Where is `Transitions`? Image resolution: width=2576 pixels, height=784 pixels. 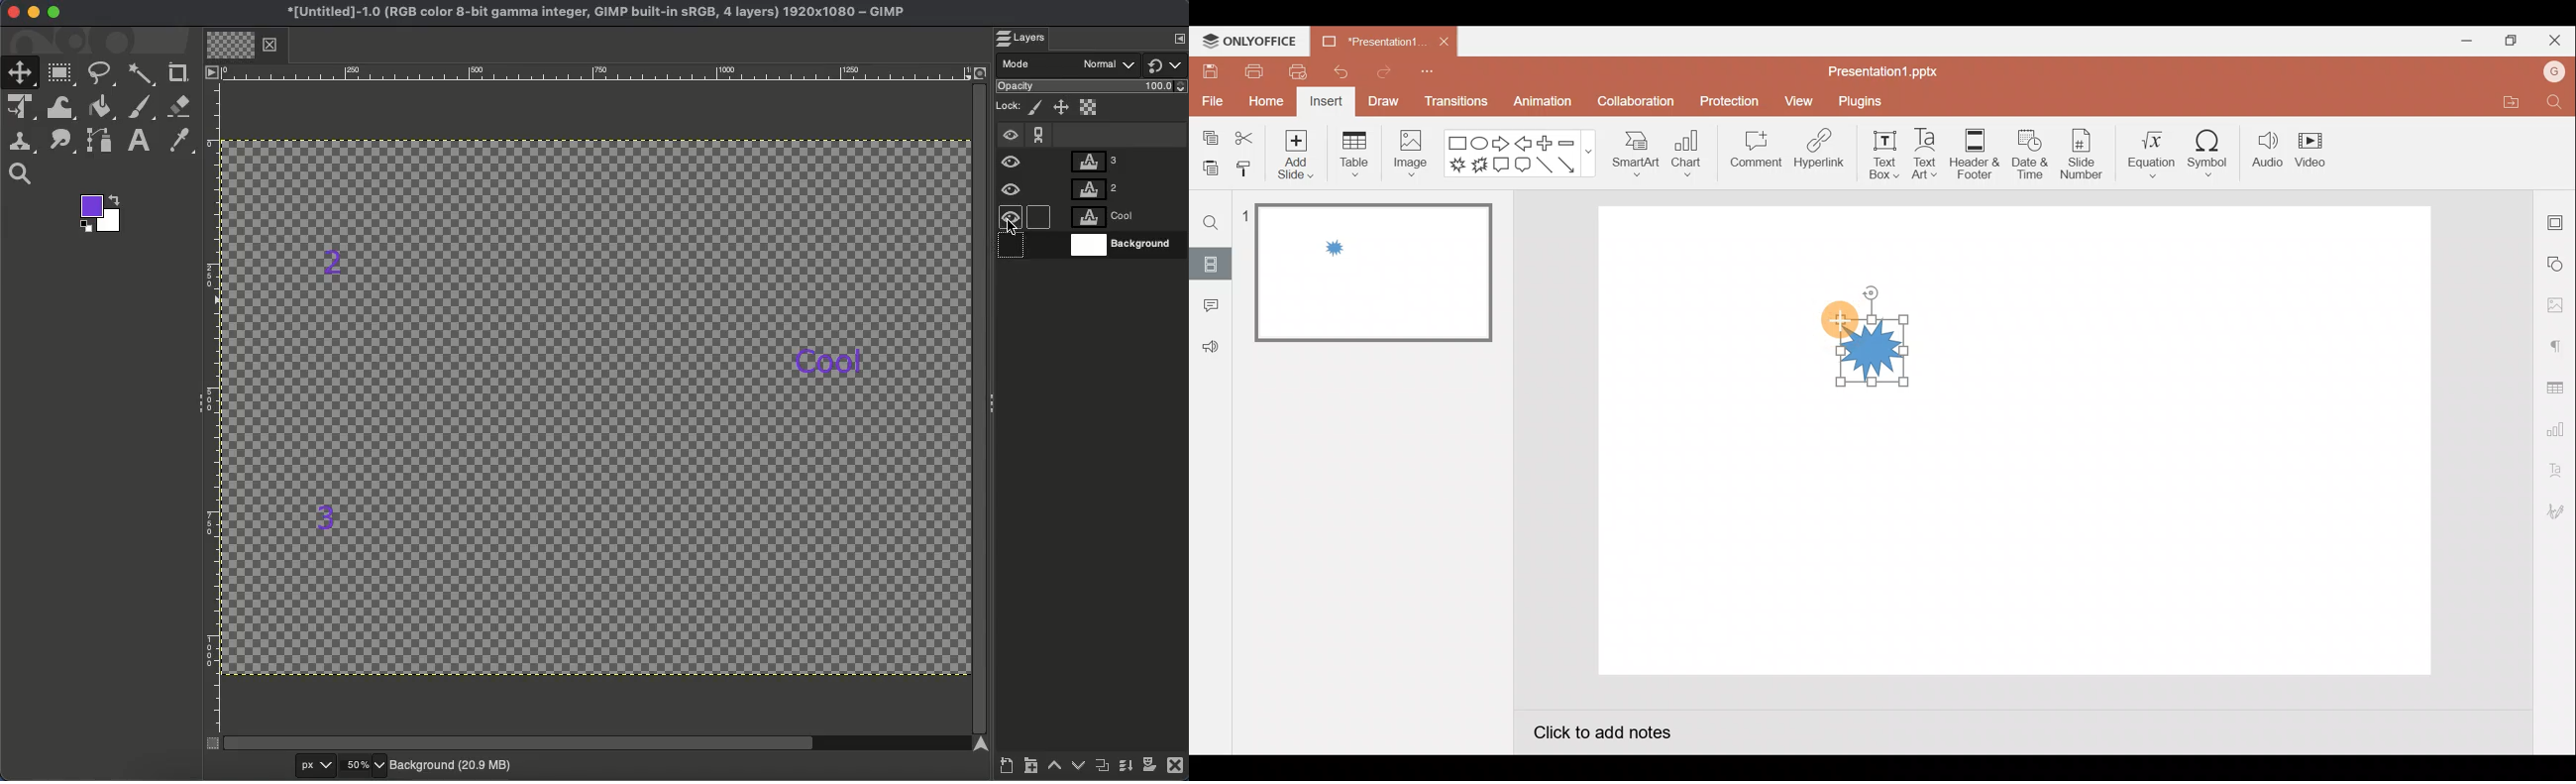 Transitions is located at coordinates (1454, 101).